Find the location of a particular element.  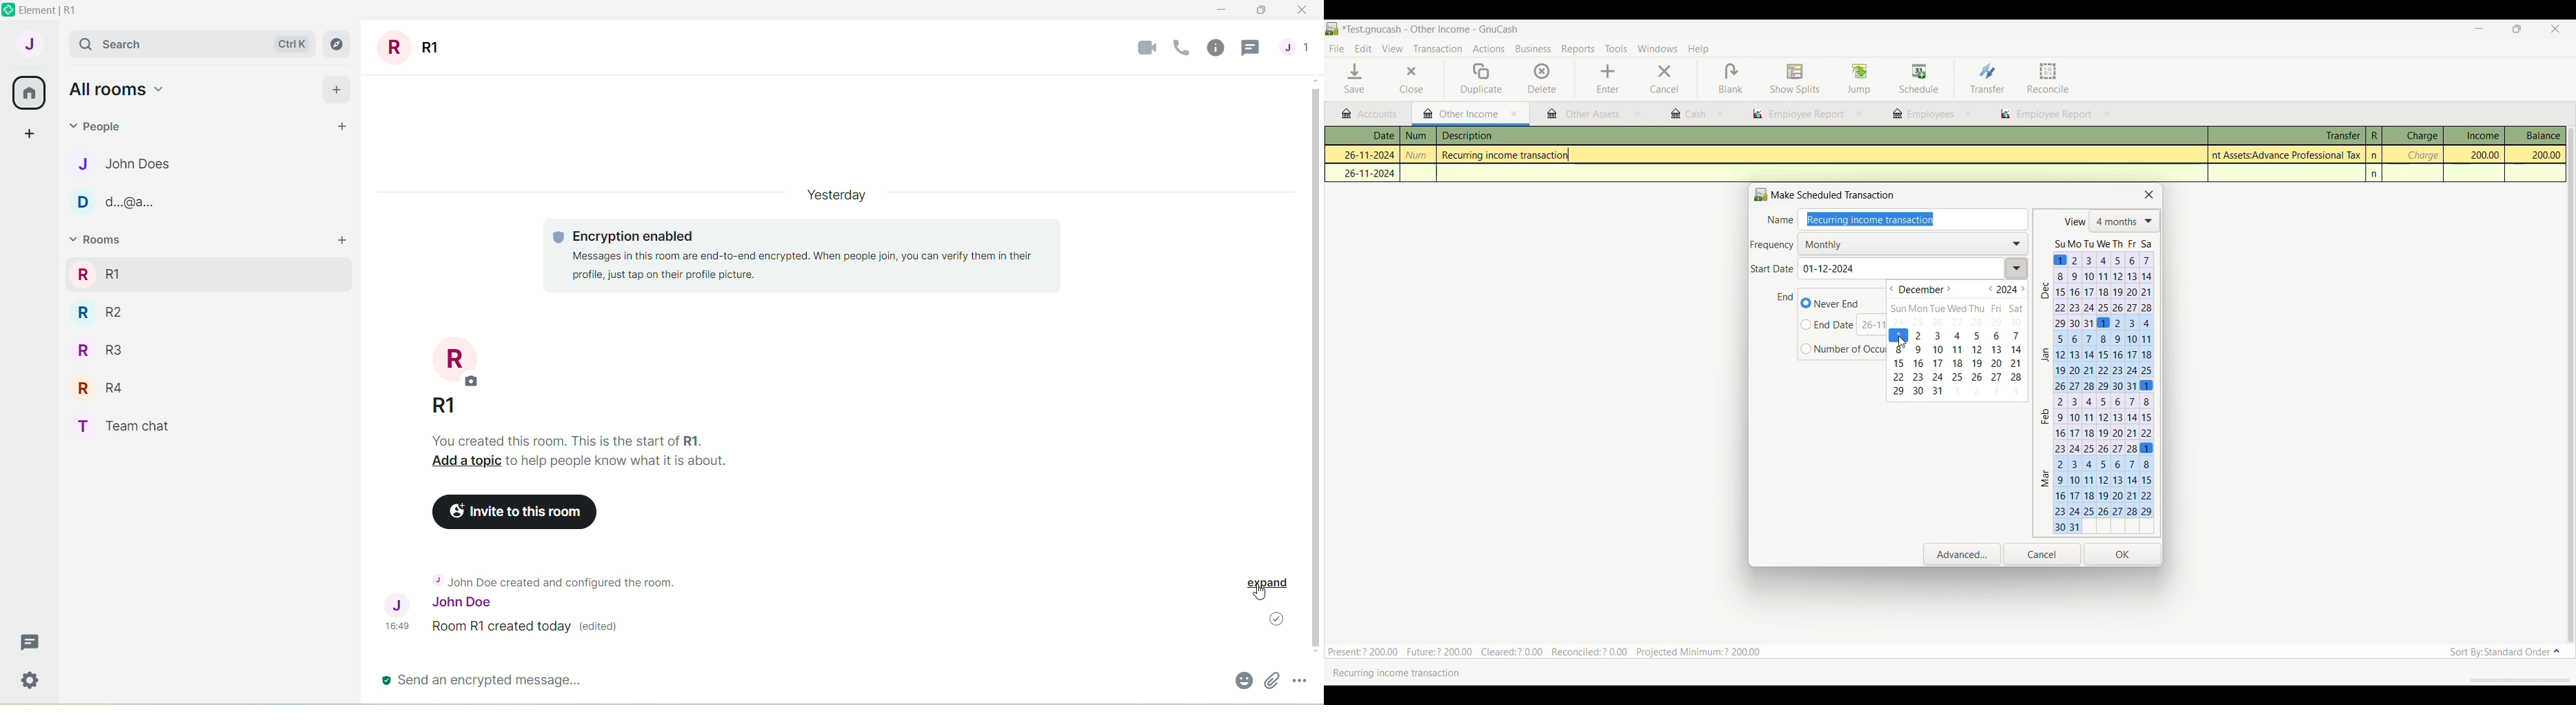

© Send an encrypted message... is located at coordinates (781, 679).